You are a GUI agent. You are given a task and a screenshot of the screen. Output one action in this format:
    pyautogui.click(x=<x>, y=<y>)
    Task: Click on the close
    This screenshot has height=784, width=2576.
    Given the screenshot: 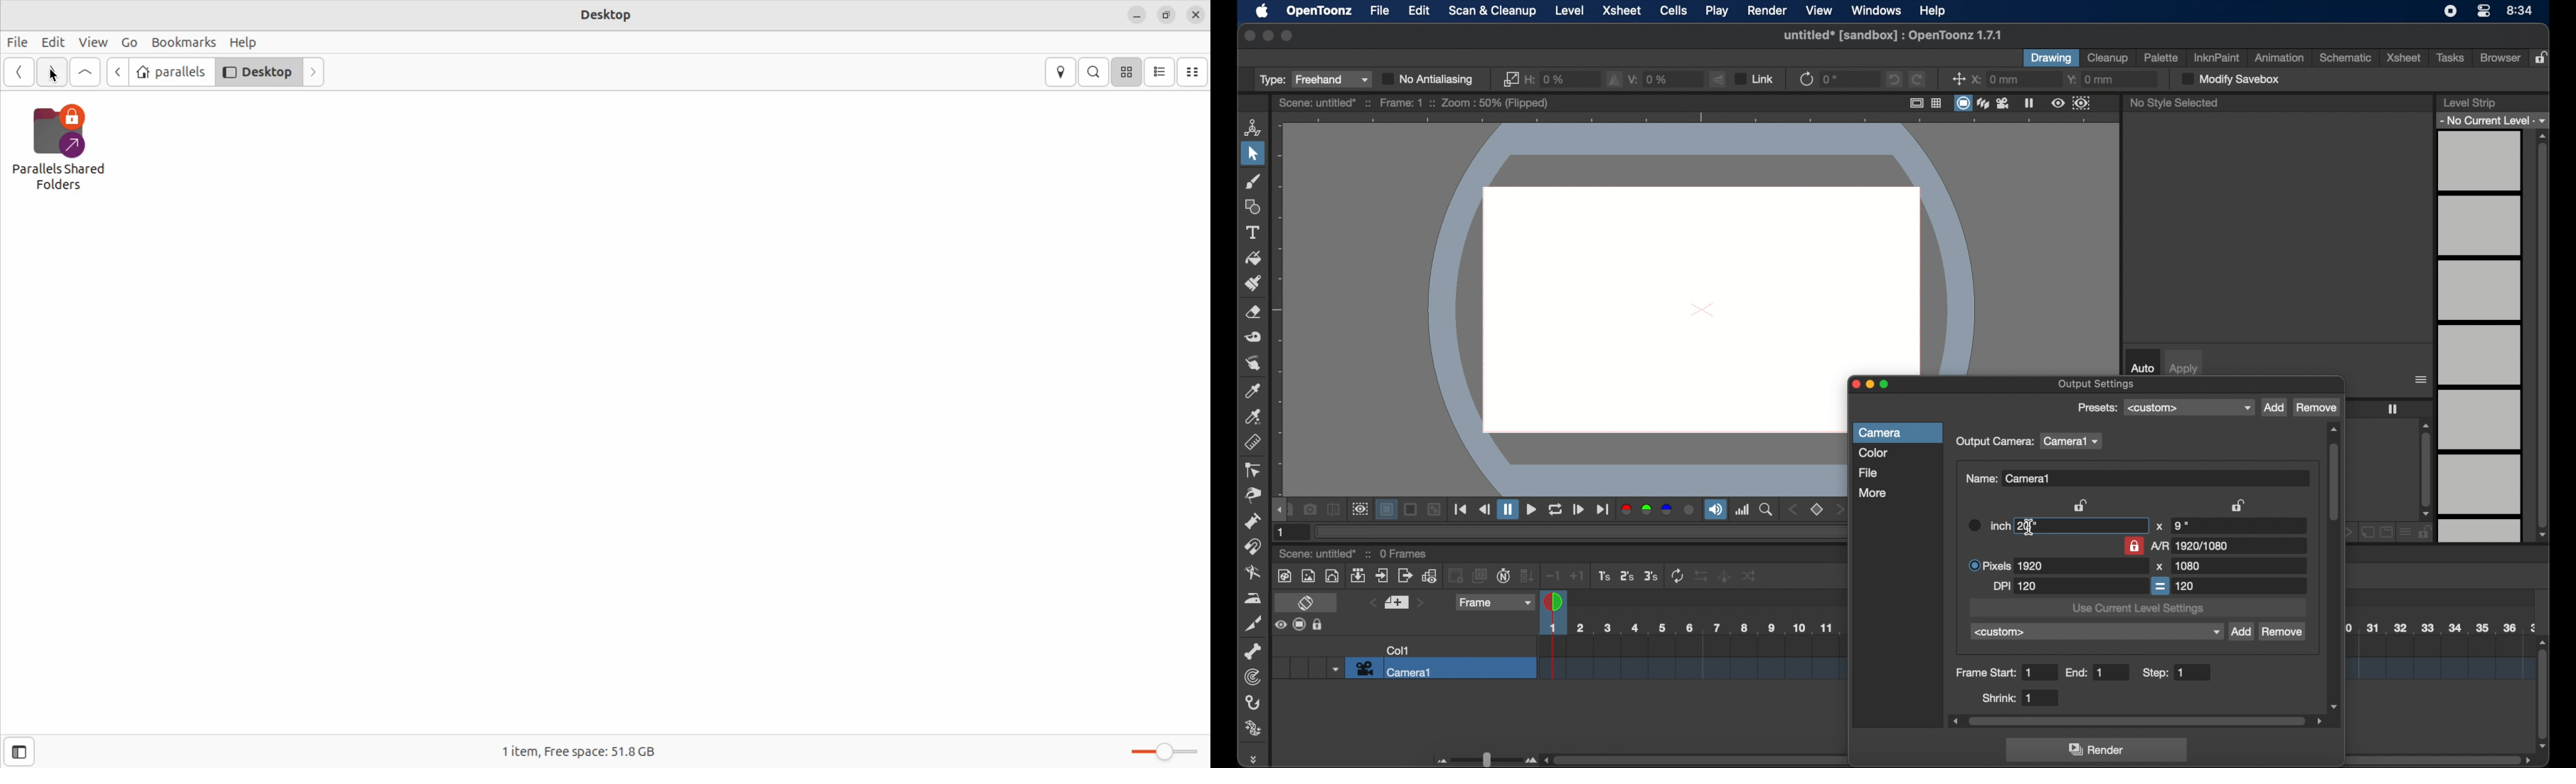 What is the action you would take?
    pyautogui.click(x=1248, y=36)
    